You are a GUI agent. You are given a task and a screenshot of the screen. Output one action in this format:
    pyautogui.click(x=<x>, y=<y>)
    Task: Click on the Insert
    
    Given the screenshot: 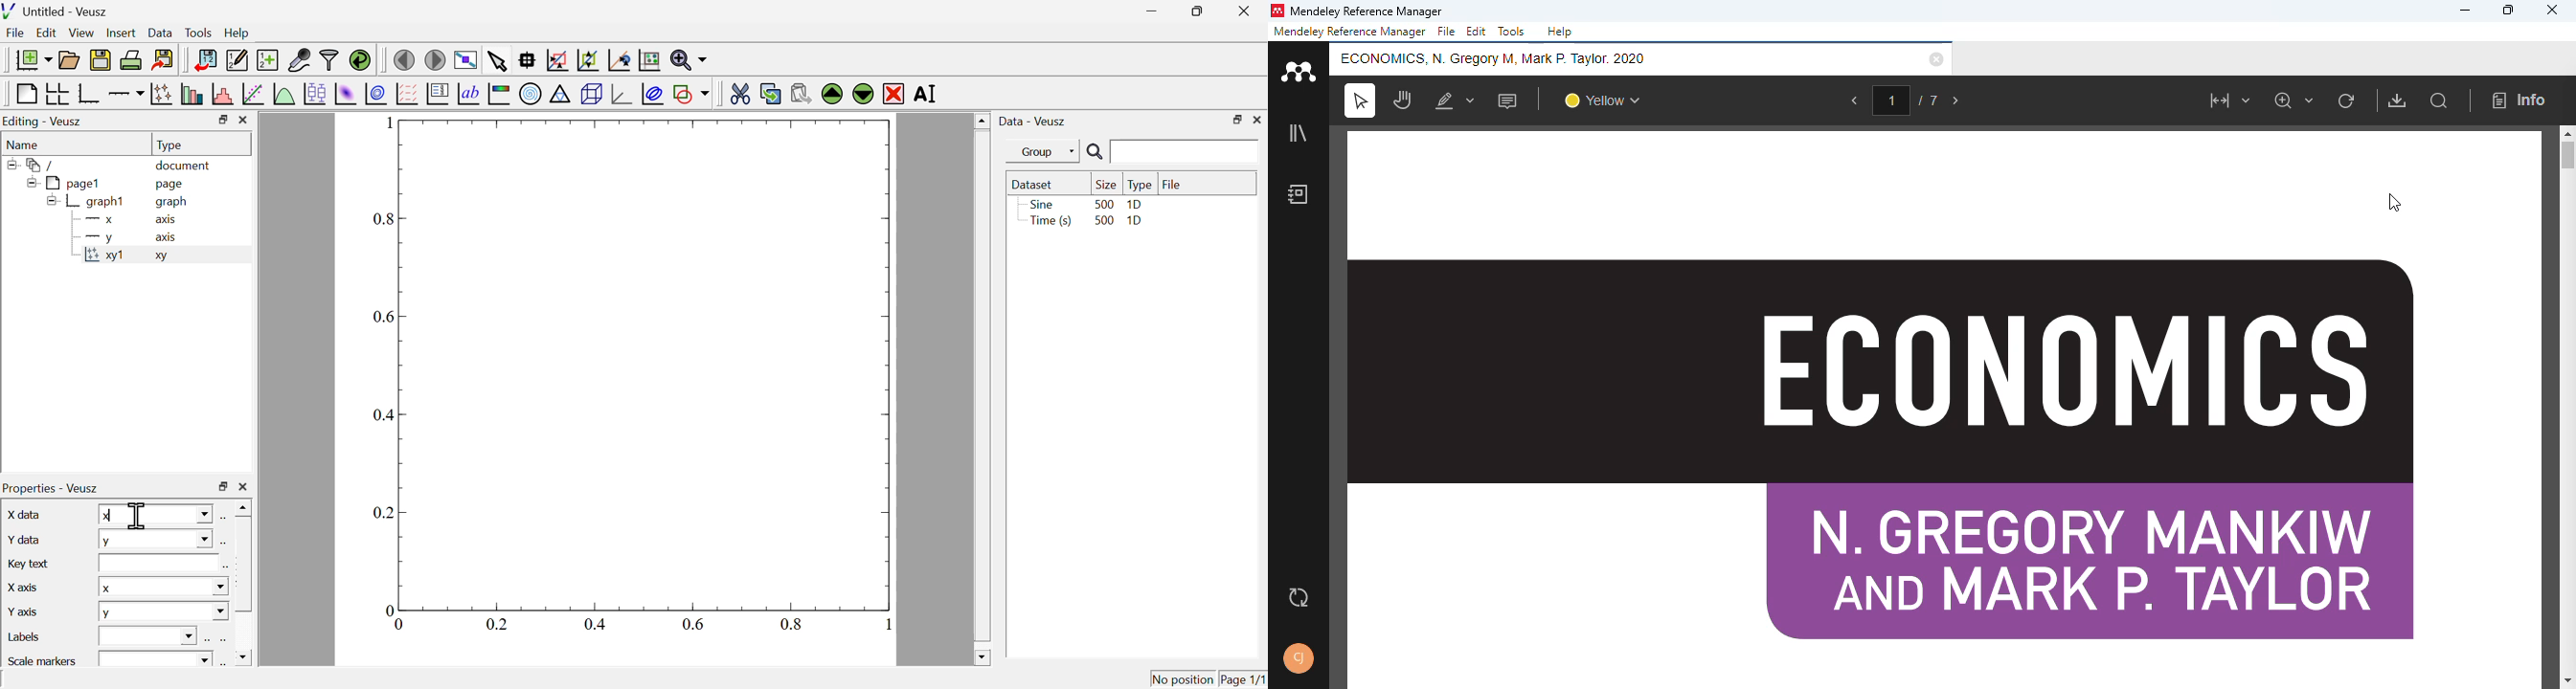 What is the action you would take?
    pyautogui.click(x=120, y=32)
    